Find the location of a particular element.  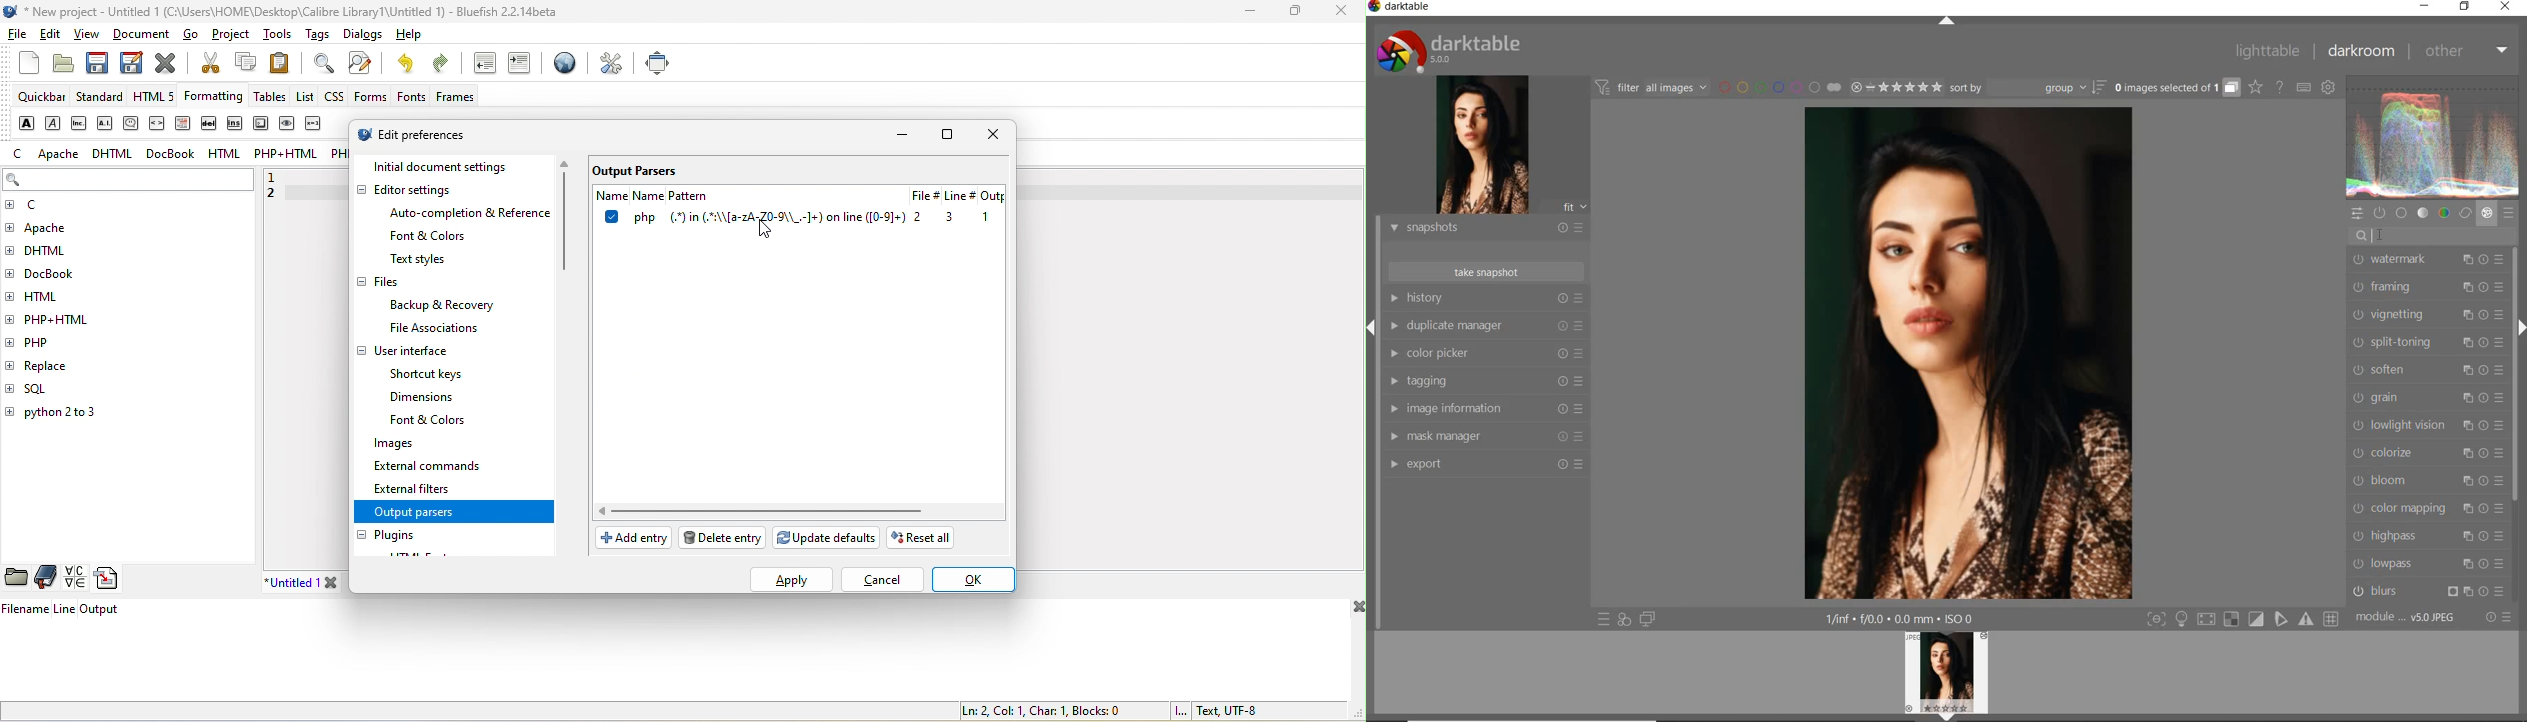

show global preferences is located at coordinates (2330, 86).